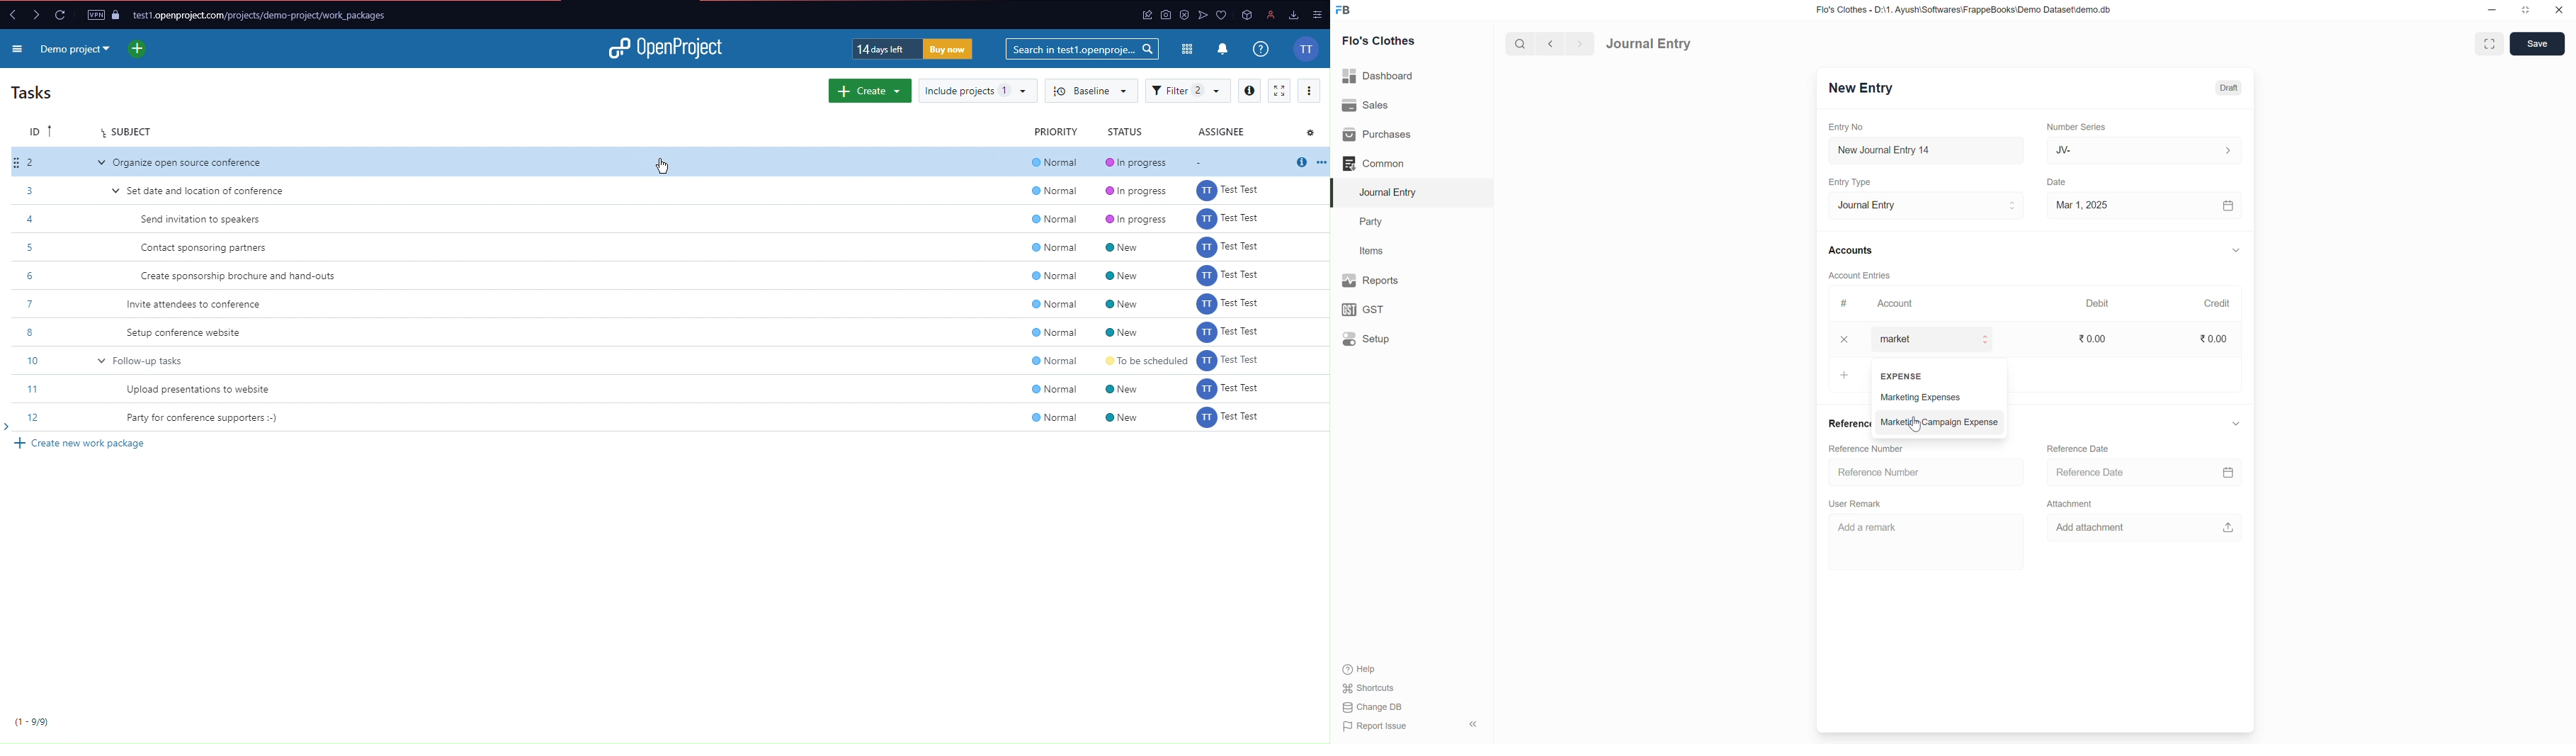 The width and height of the screenshot is (2576, 756). I want to click on Account Entries, so click(1860, 274).